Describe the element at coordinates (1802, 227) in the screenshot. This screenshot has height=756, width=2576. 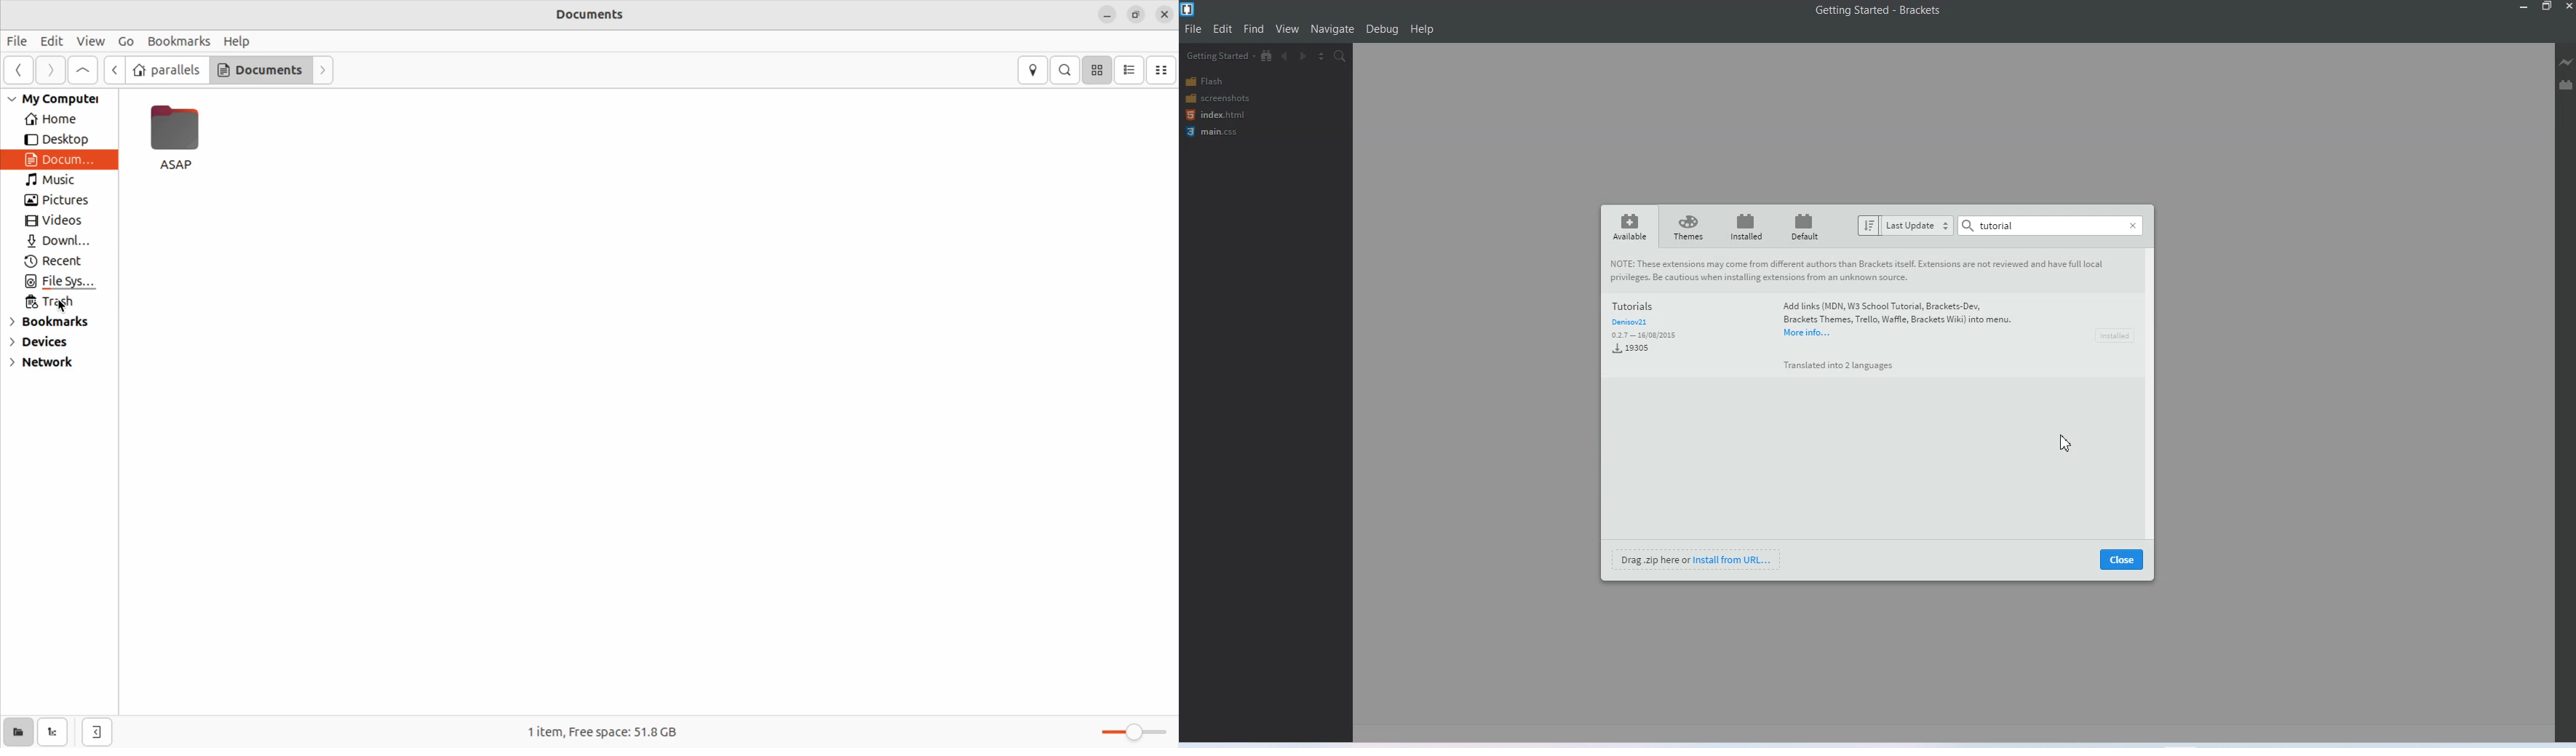
I see `Default` at that location.